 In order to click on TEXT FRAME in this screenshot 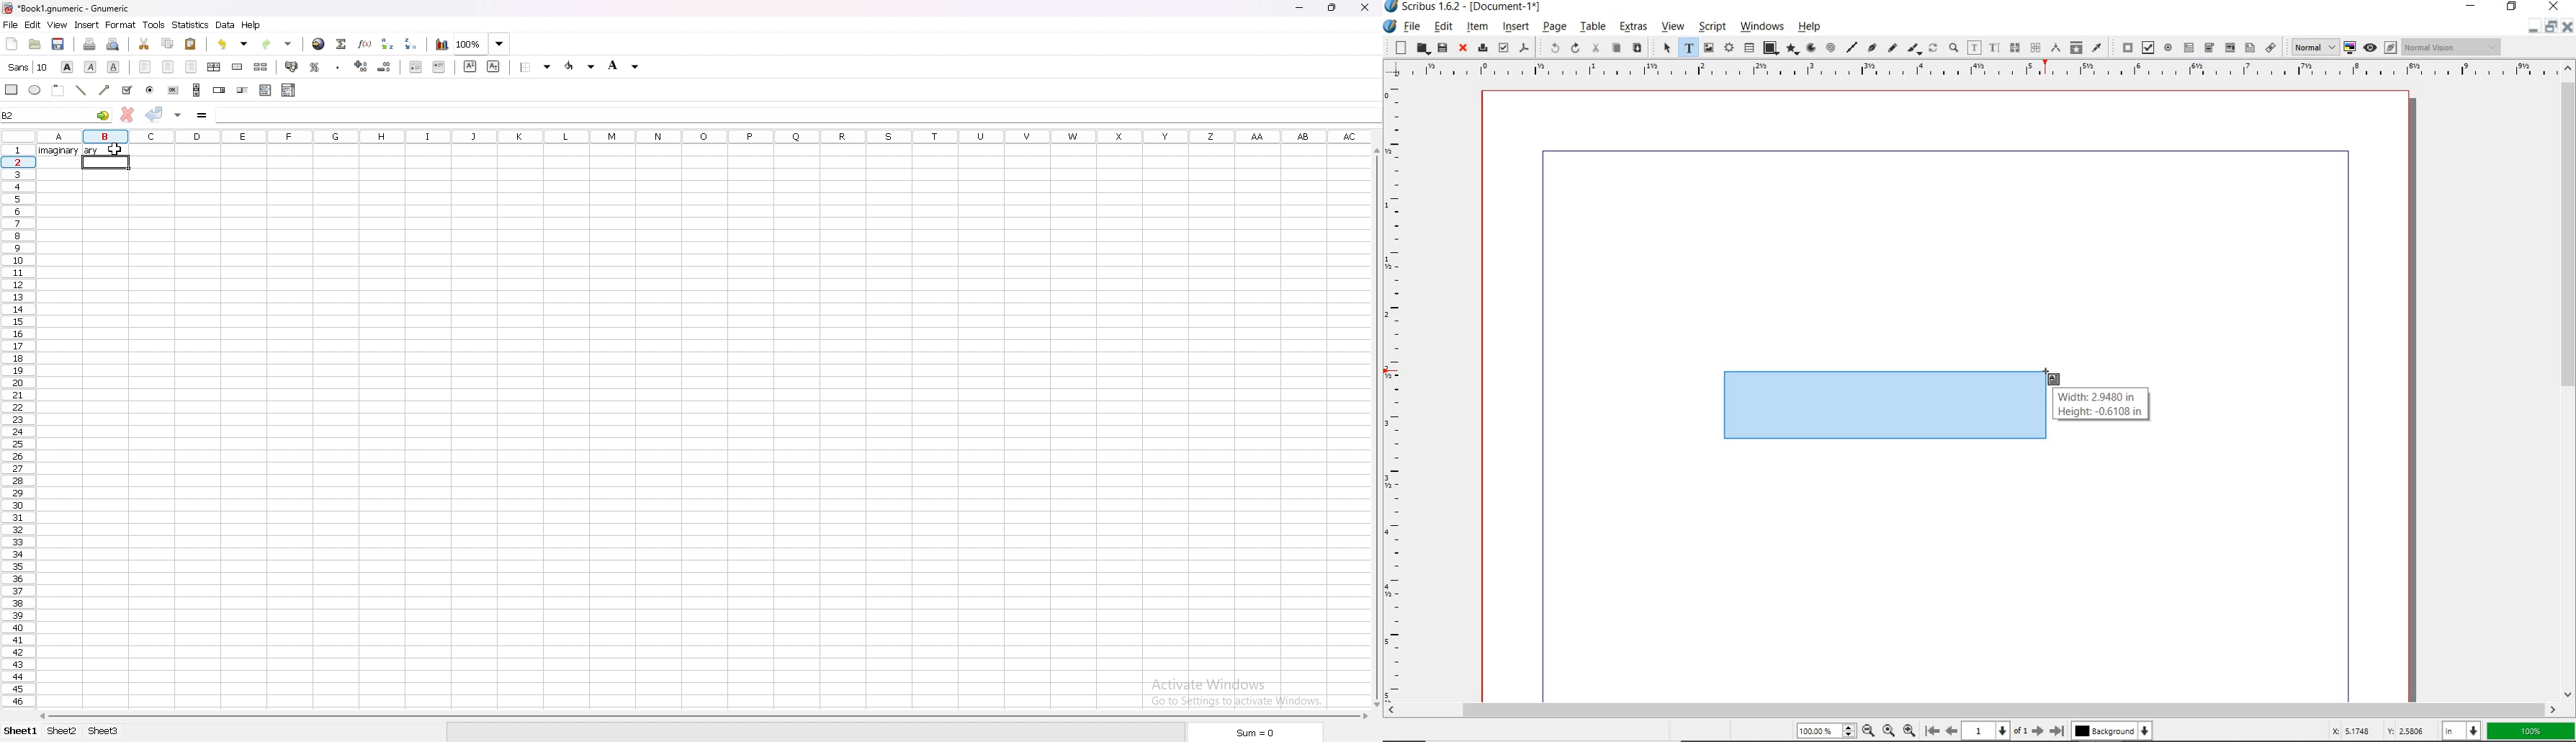, I will do `click(1882, 405)`.